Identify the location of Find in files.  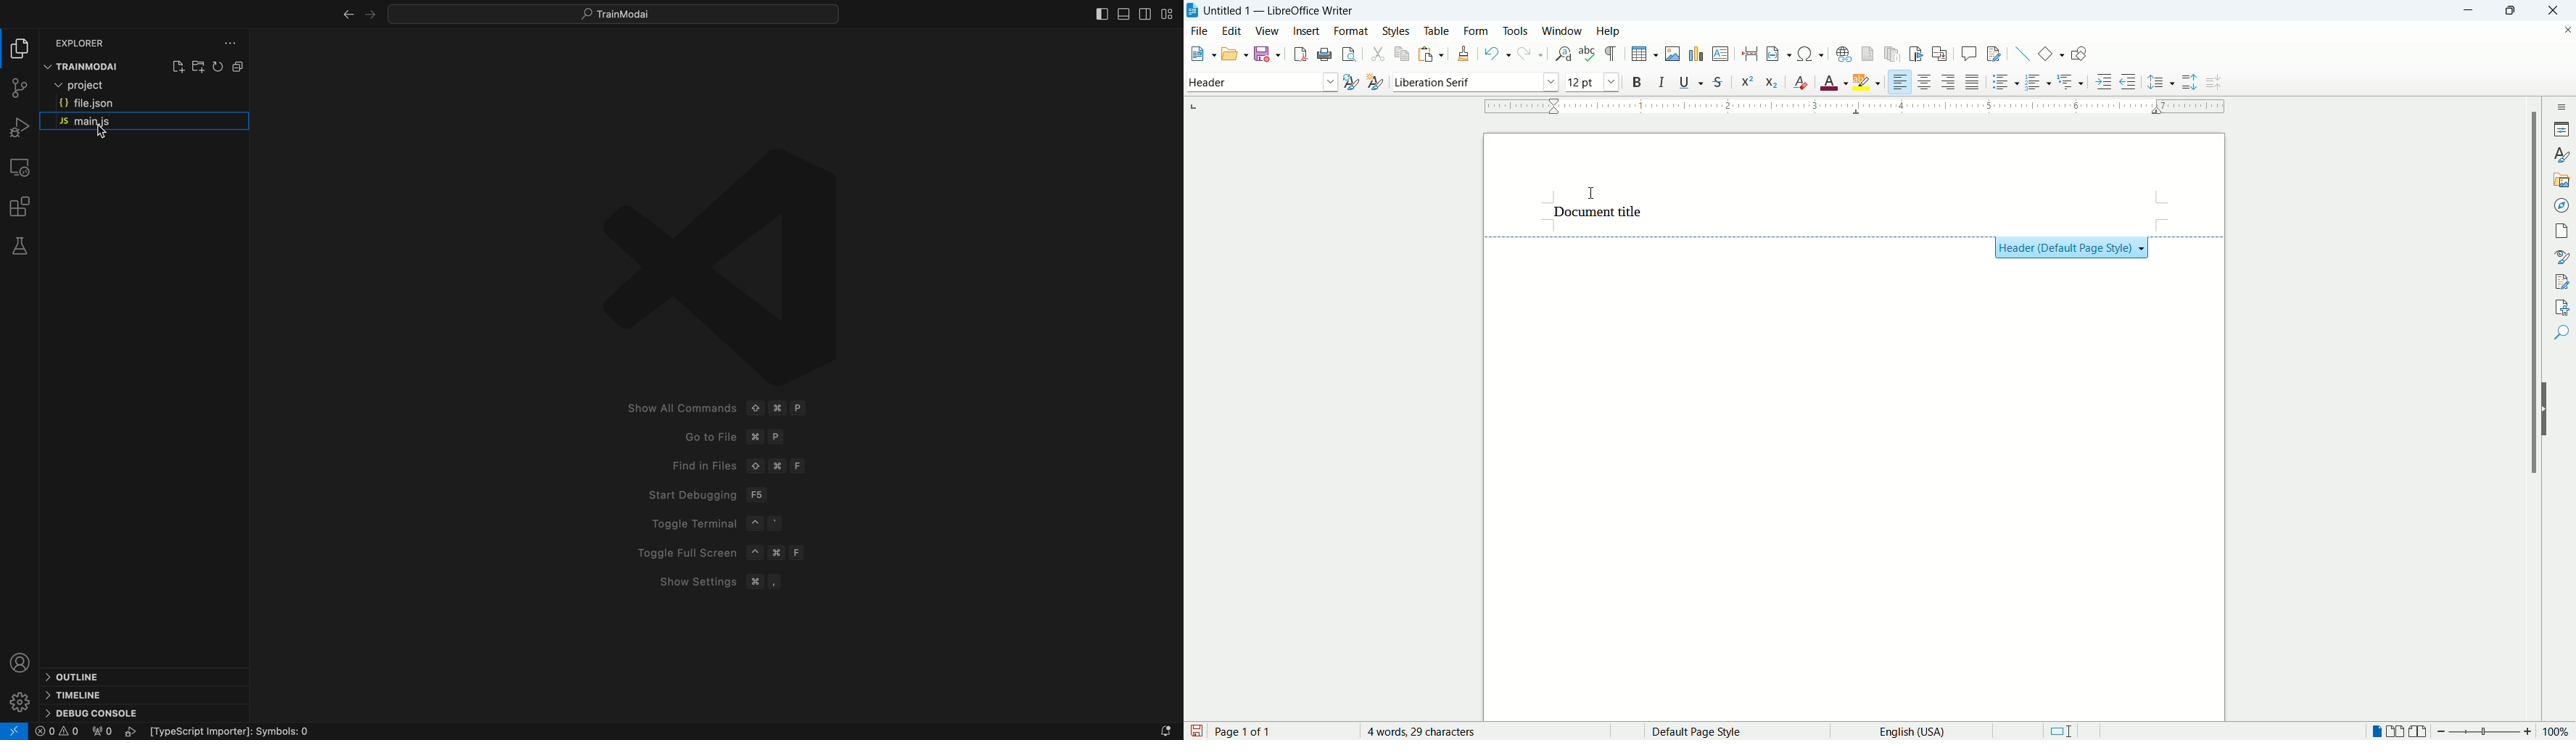
(743, 465).